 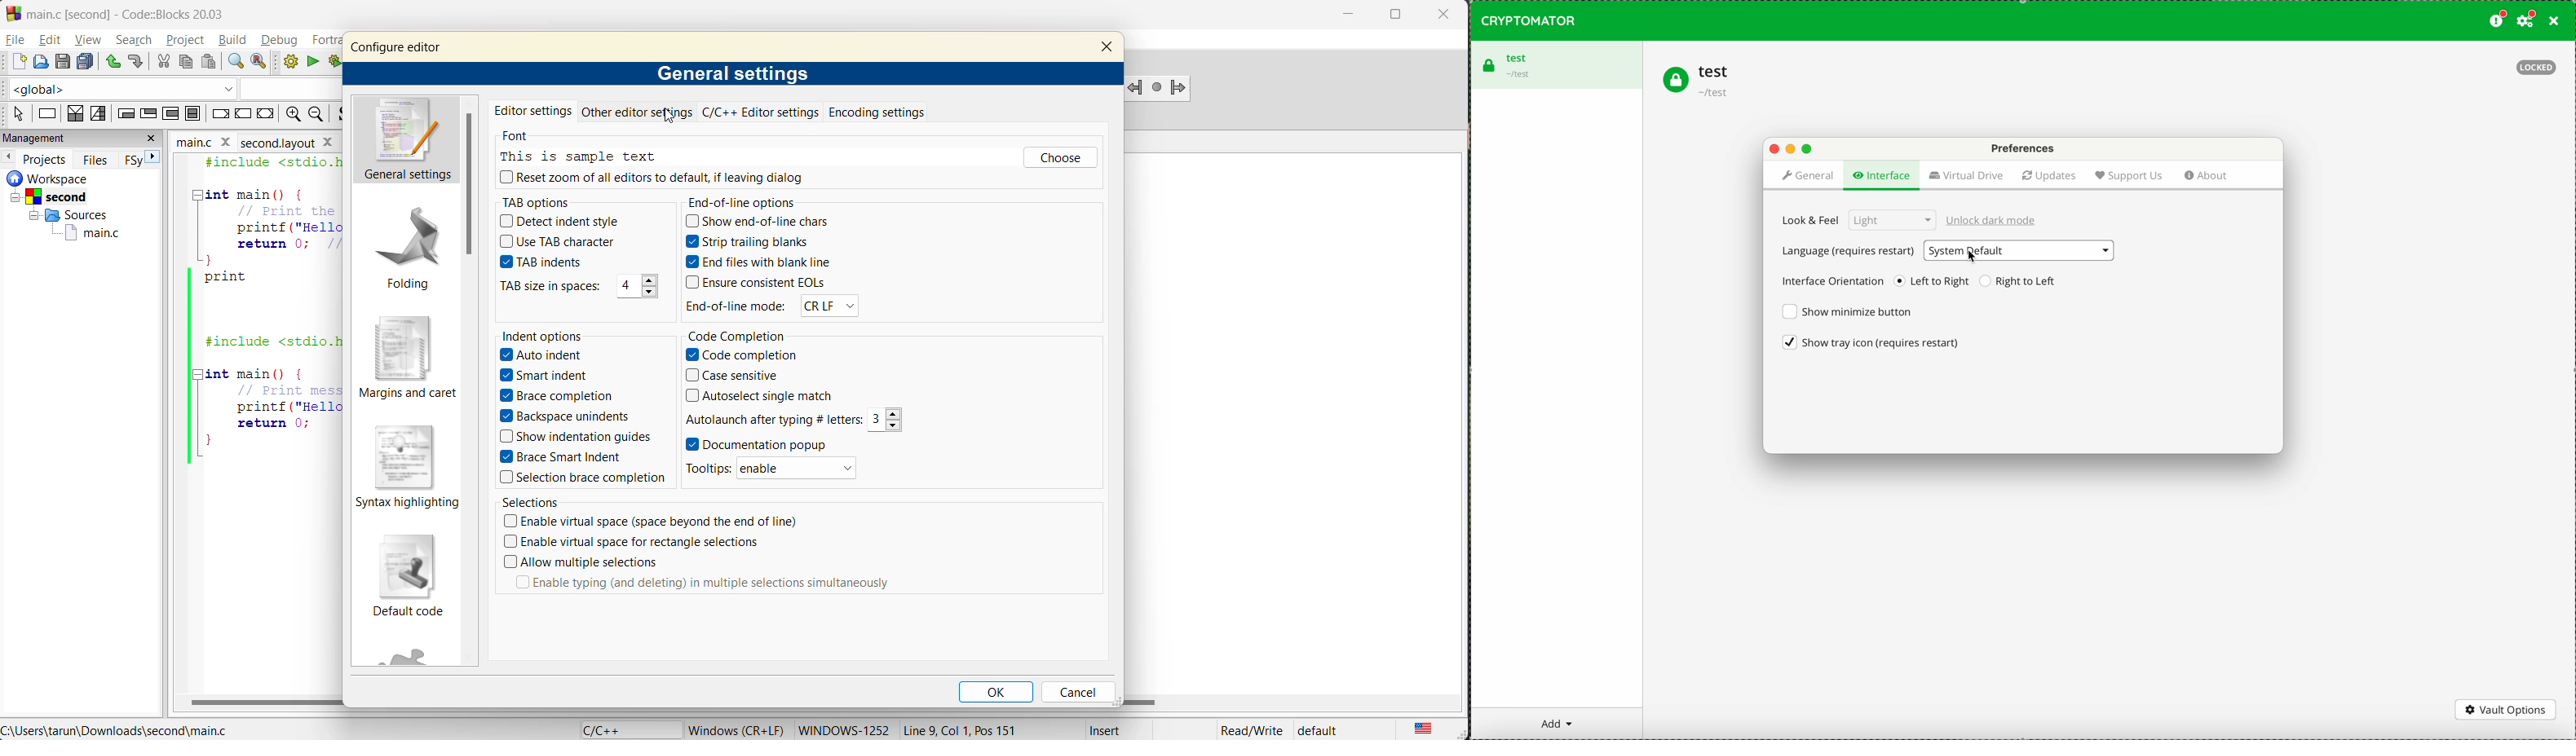 What do you see at coordinates (1077, 689) in the screenshot?
I see `cancel` at bounding box center [1077, 689].